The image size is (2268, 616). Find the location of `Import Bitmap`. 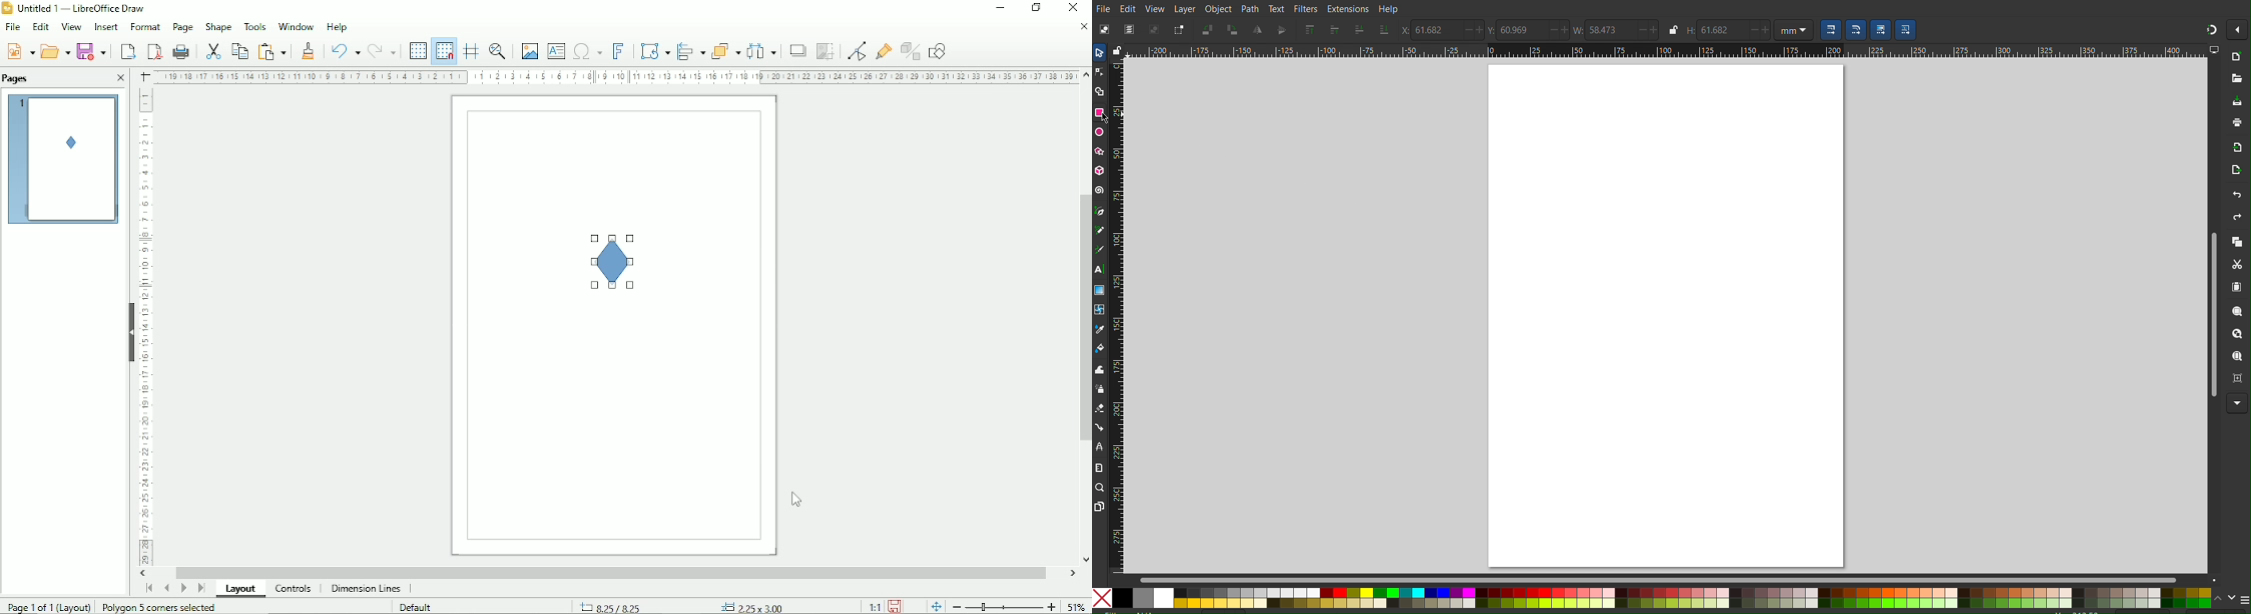

Import Bitmap is located at coordinates (2234, 149).